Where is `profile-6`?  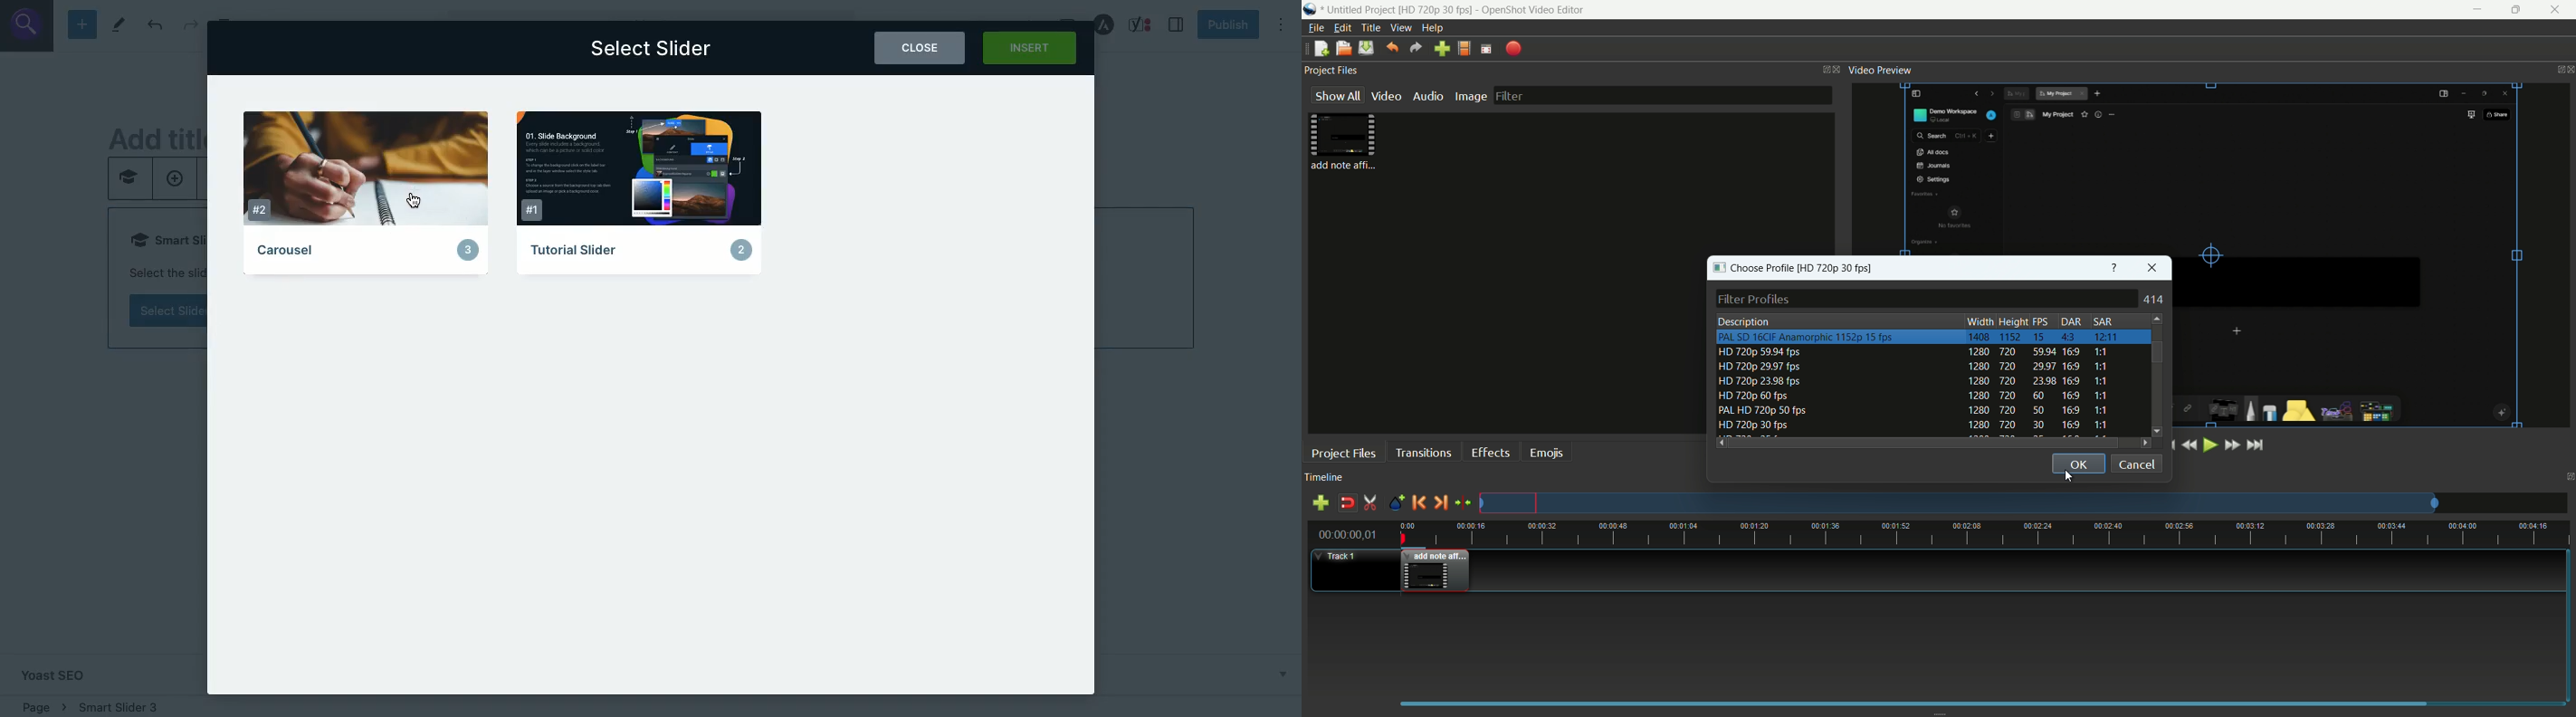
profile-6 is located at coordinates (1916, 410).